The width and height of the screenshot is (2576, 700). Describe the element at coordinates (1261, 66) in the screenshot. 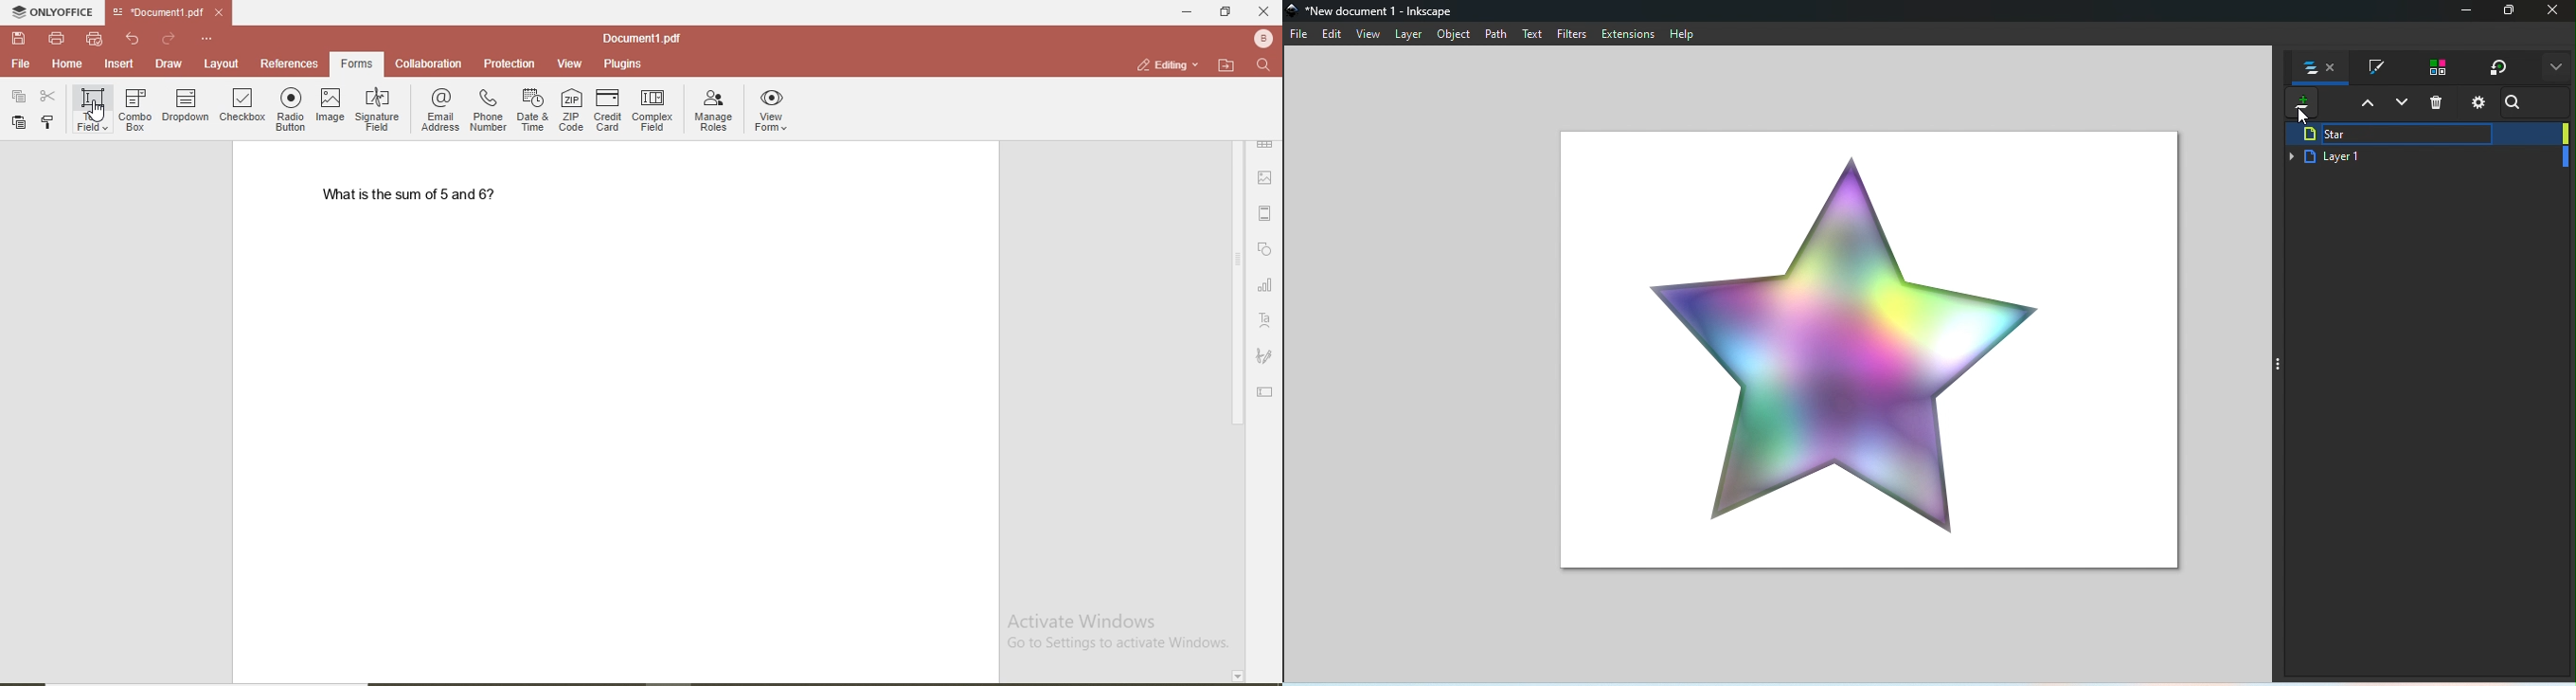

I see `search` at that location.